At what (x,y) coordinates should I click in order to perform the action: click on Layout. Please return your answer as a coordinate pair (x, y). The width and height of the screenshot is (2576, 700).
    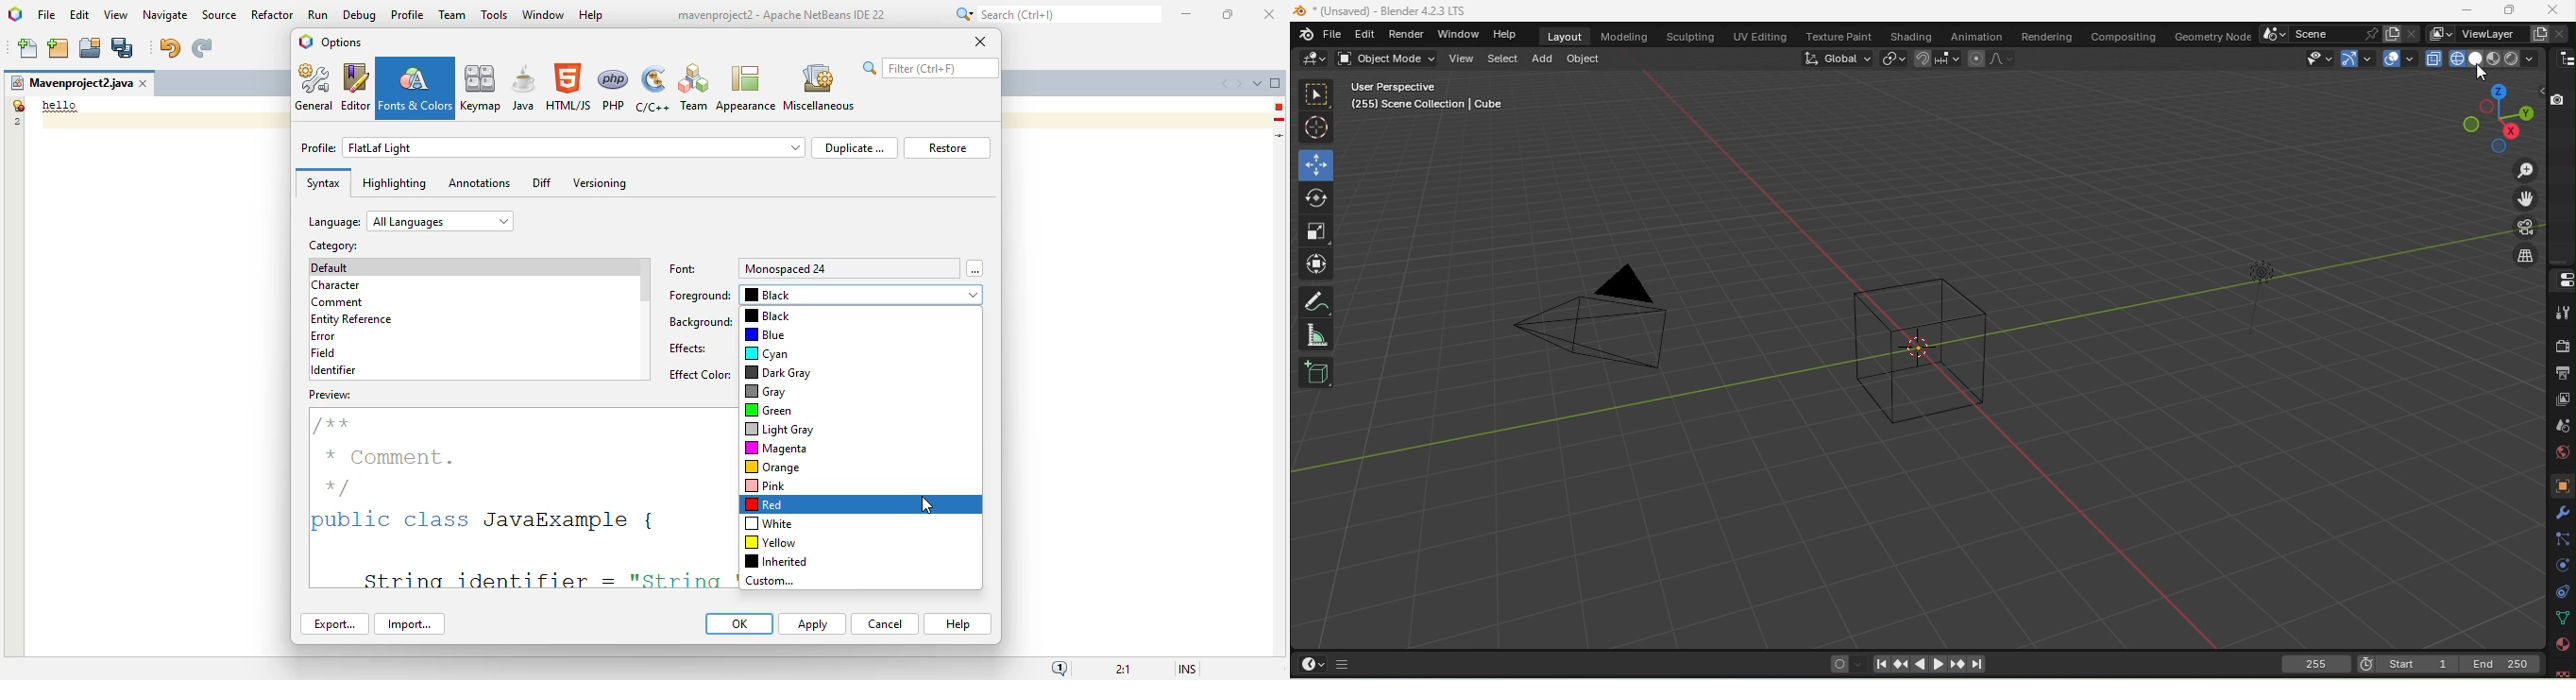
    Looking at the image, I should click on (1568, 36).